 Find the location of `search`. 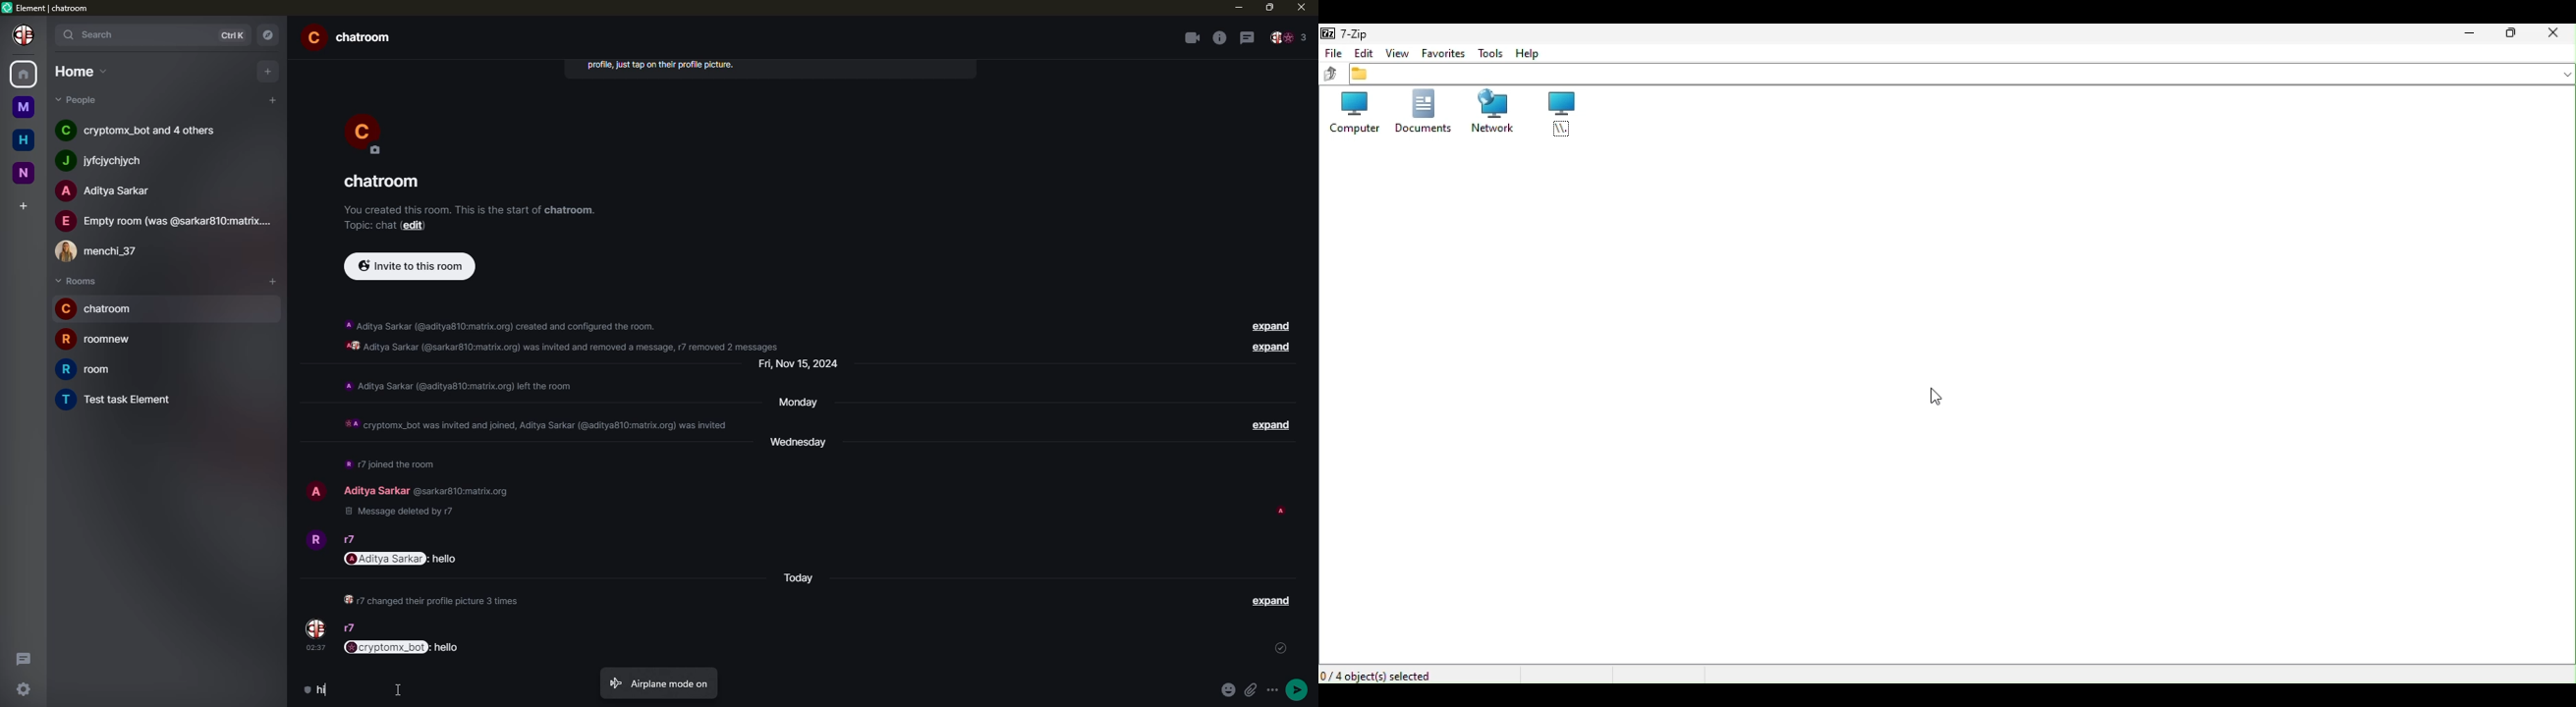

search is located at coordinates (100, 34).